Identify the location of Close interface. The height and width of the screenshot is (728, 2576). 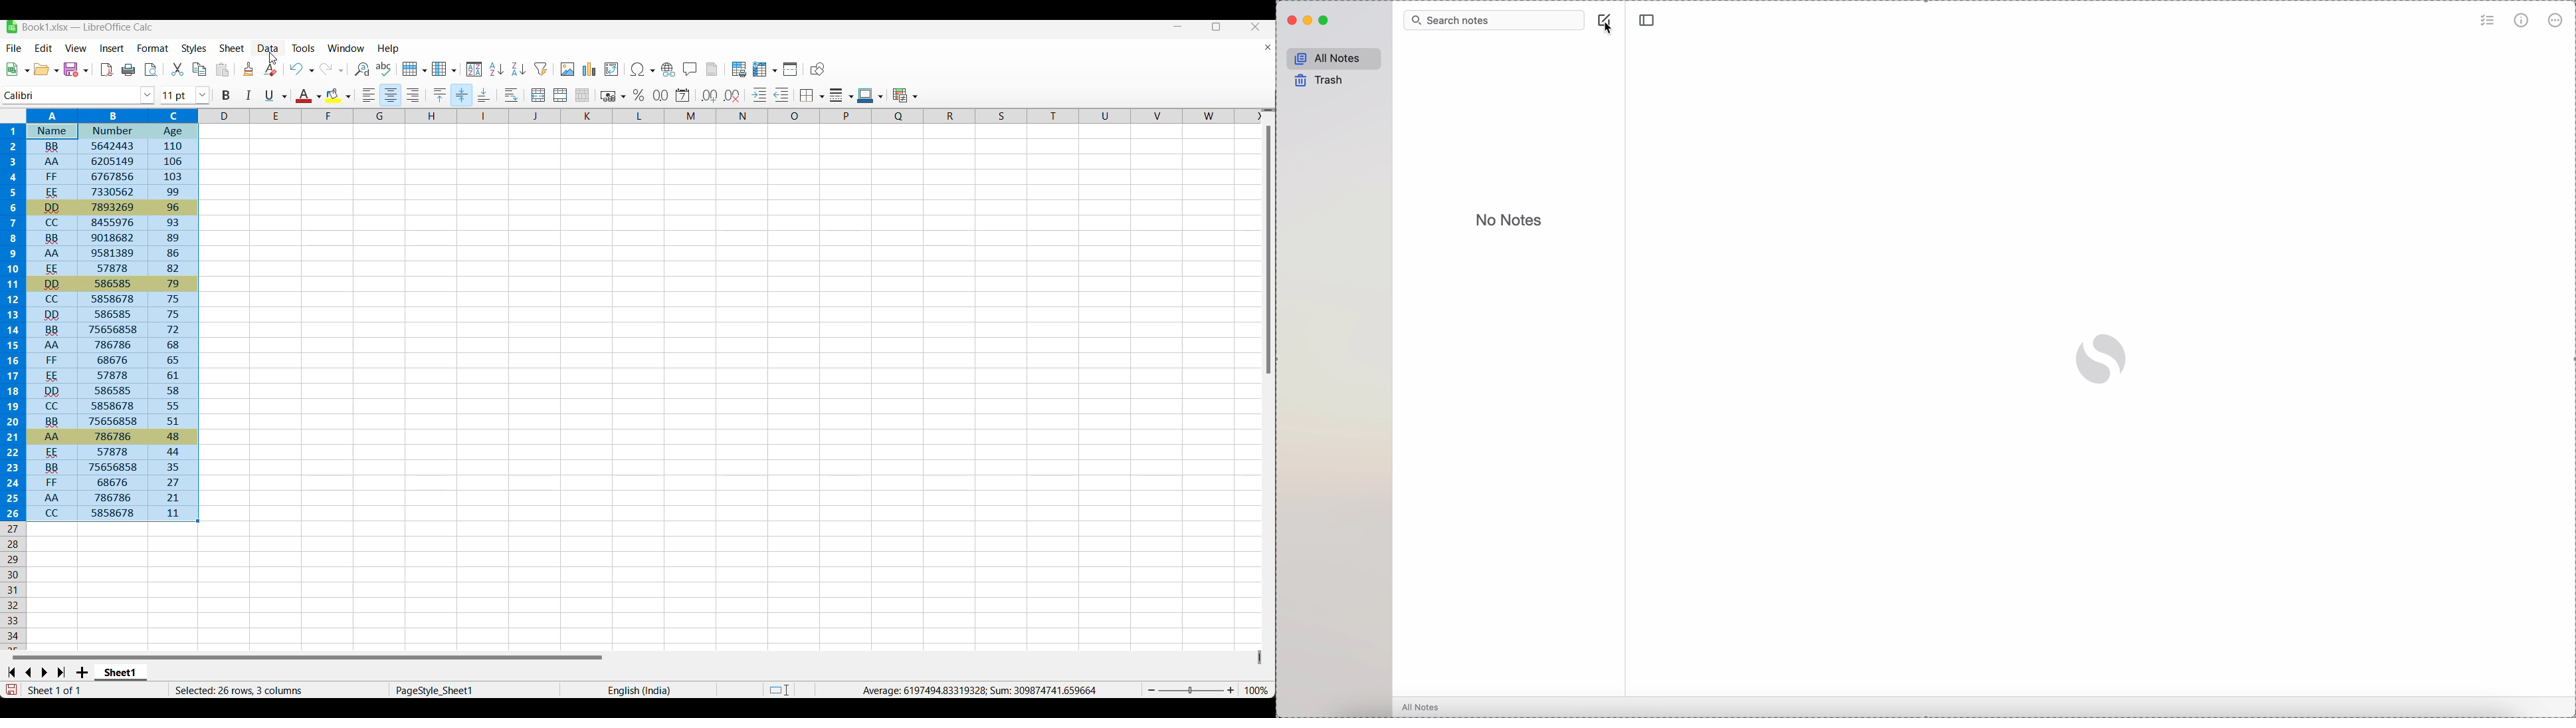
(1256, 27).